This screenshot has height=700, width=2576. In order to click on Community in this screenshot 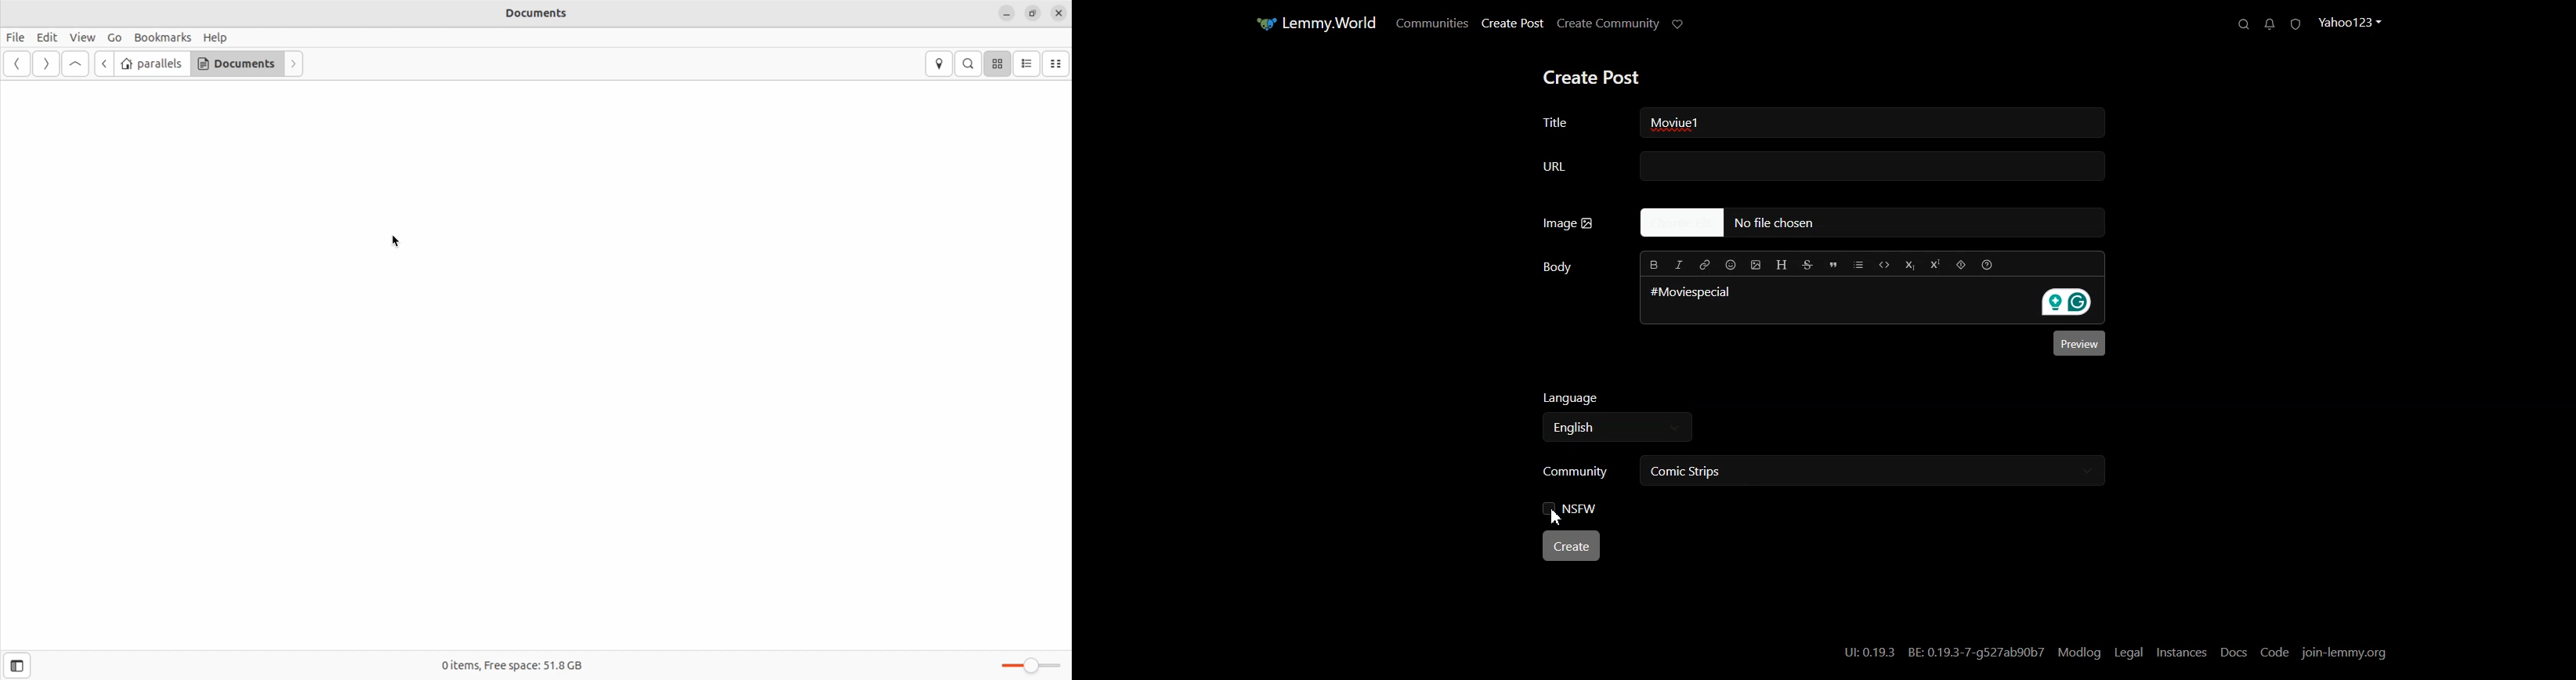, I will do `click(1572, 472)`.